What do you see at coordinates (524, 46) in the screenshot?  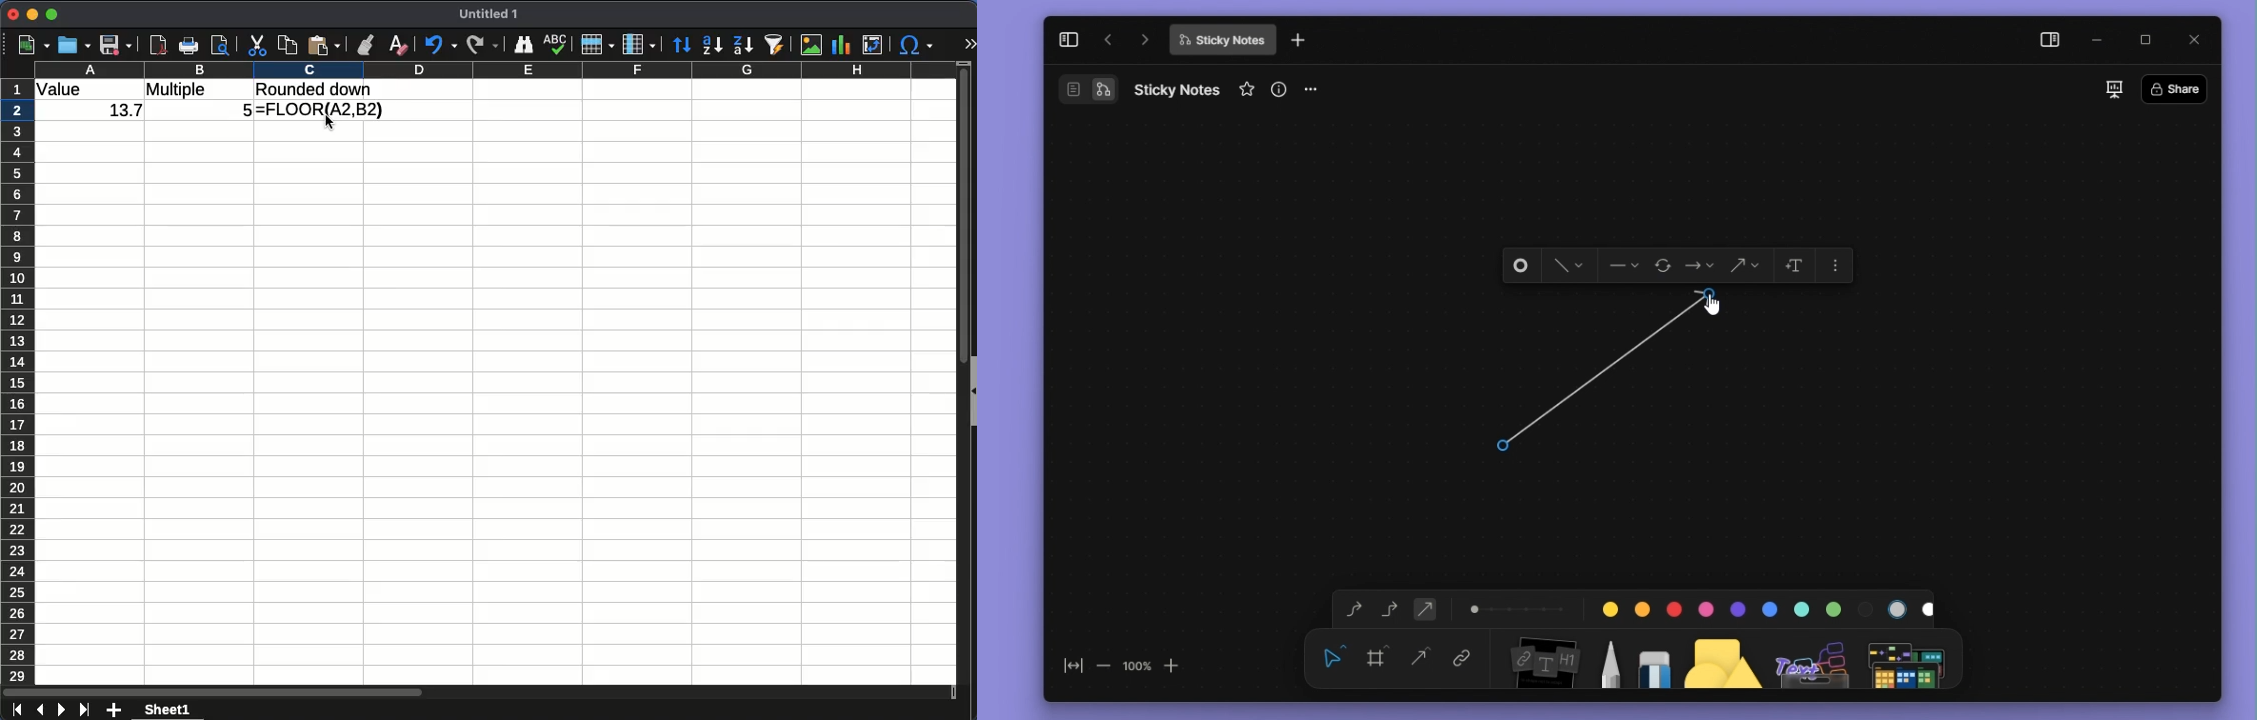 I see `finder` at bounding box center [524, 46].